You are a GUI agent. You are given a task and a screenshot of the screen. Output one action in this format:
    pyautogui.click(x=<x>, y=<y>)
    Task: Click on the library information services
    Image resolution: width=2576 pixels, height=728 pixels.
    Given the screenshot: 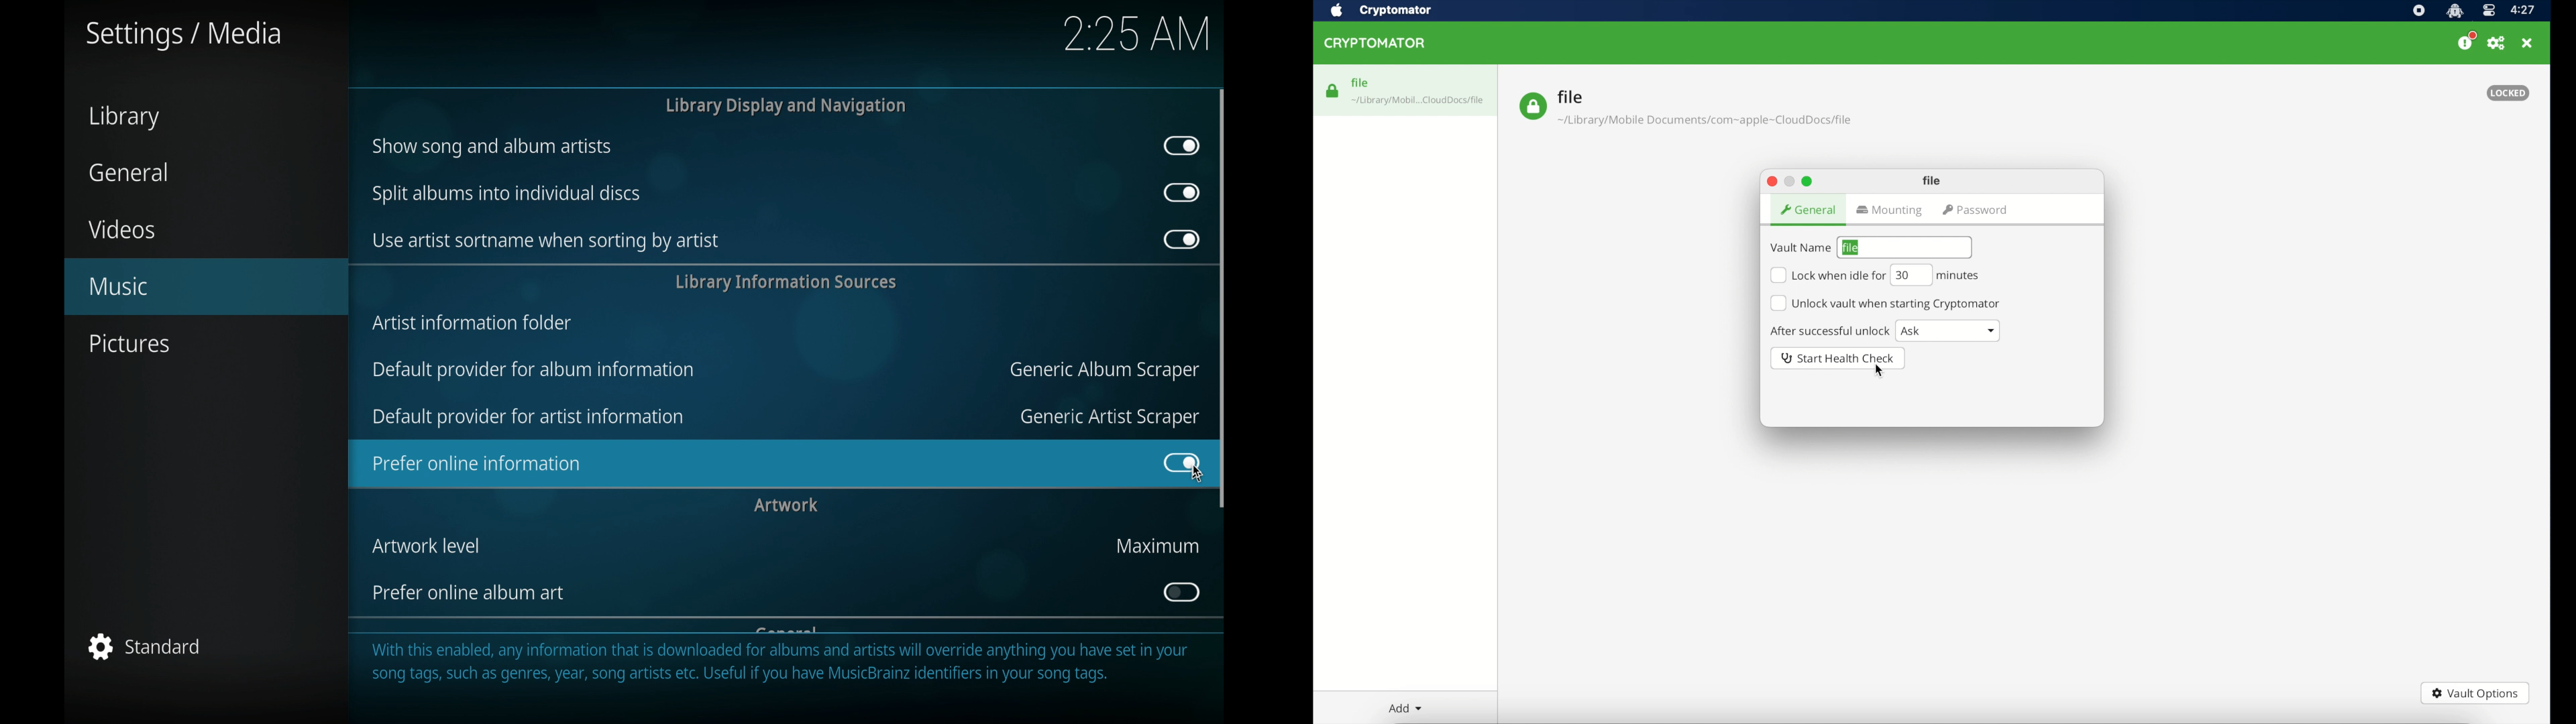 What is the action you would take?
    pyautogui.click(x=785, y=283)
    